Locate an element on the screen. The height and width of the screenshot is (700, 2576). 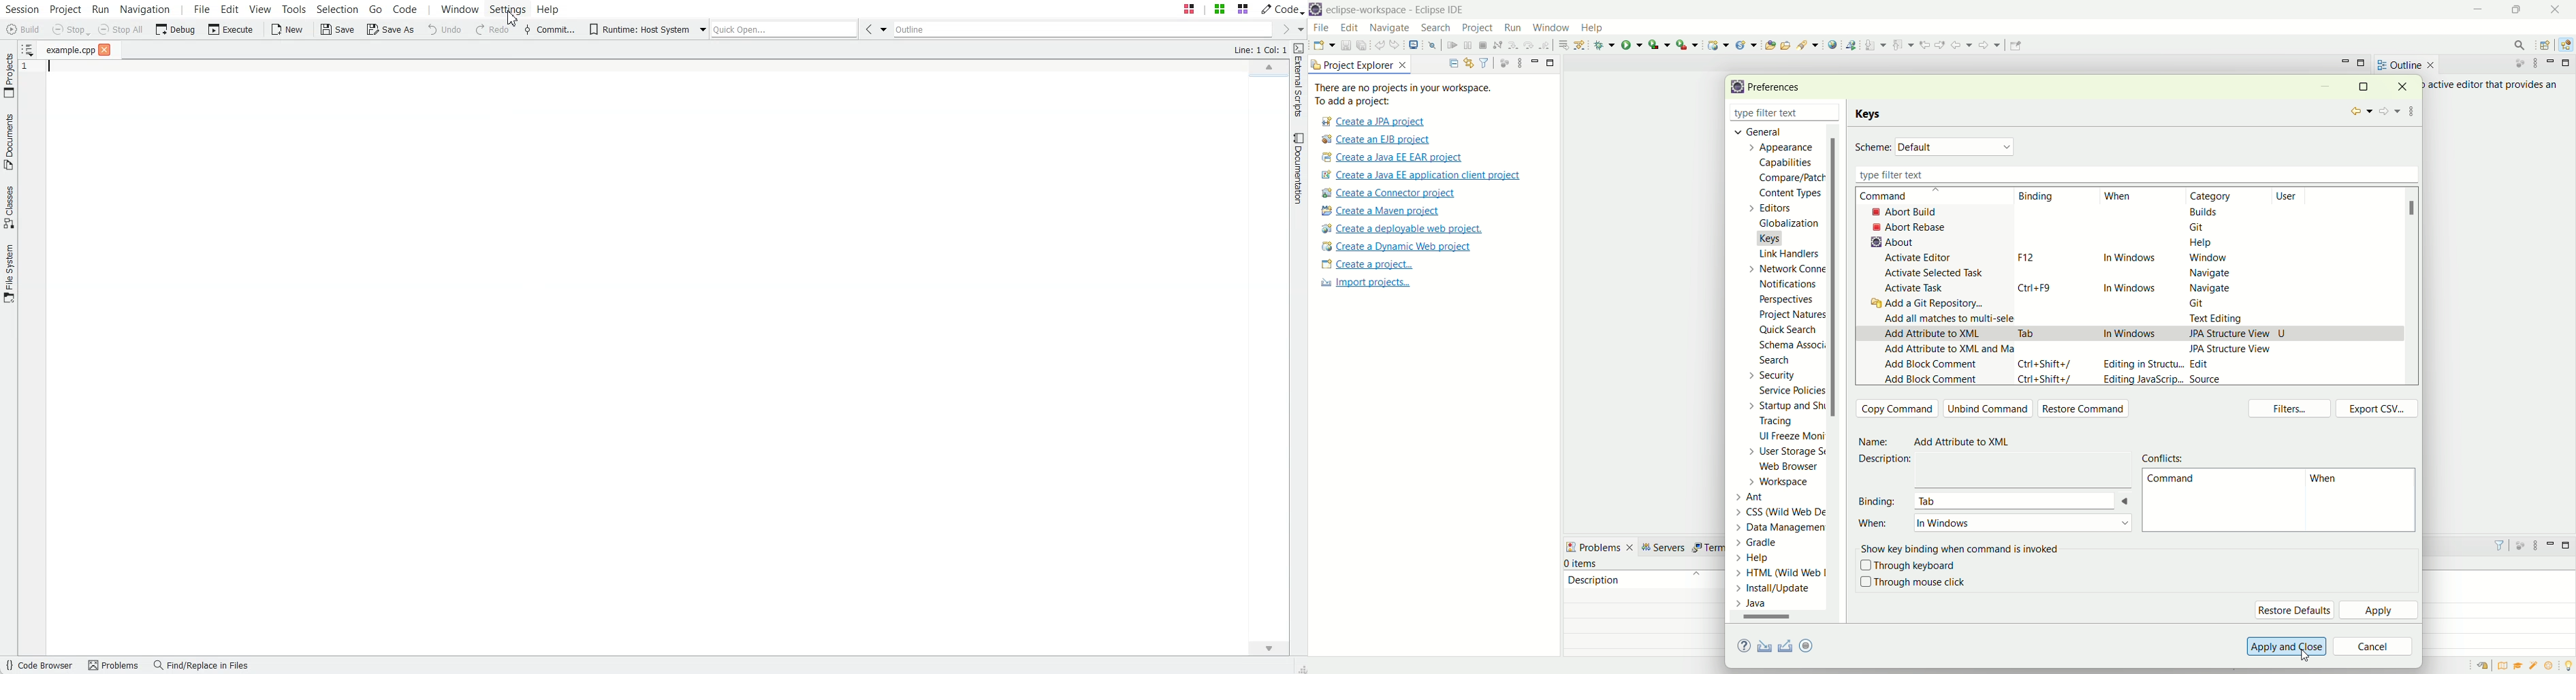
search is located at coordinates (1775, 361).